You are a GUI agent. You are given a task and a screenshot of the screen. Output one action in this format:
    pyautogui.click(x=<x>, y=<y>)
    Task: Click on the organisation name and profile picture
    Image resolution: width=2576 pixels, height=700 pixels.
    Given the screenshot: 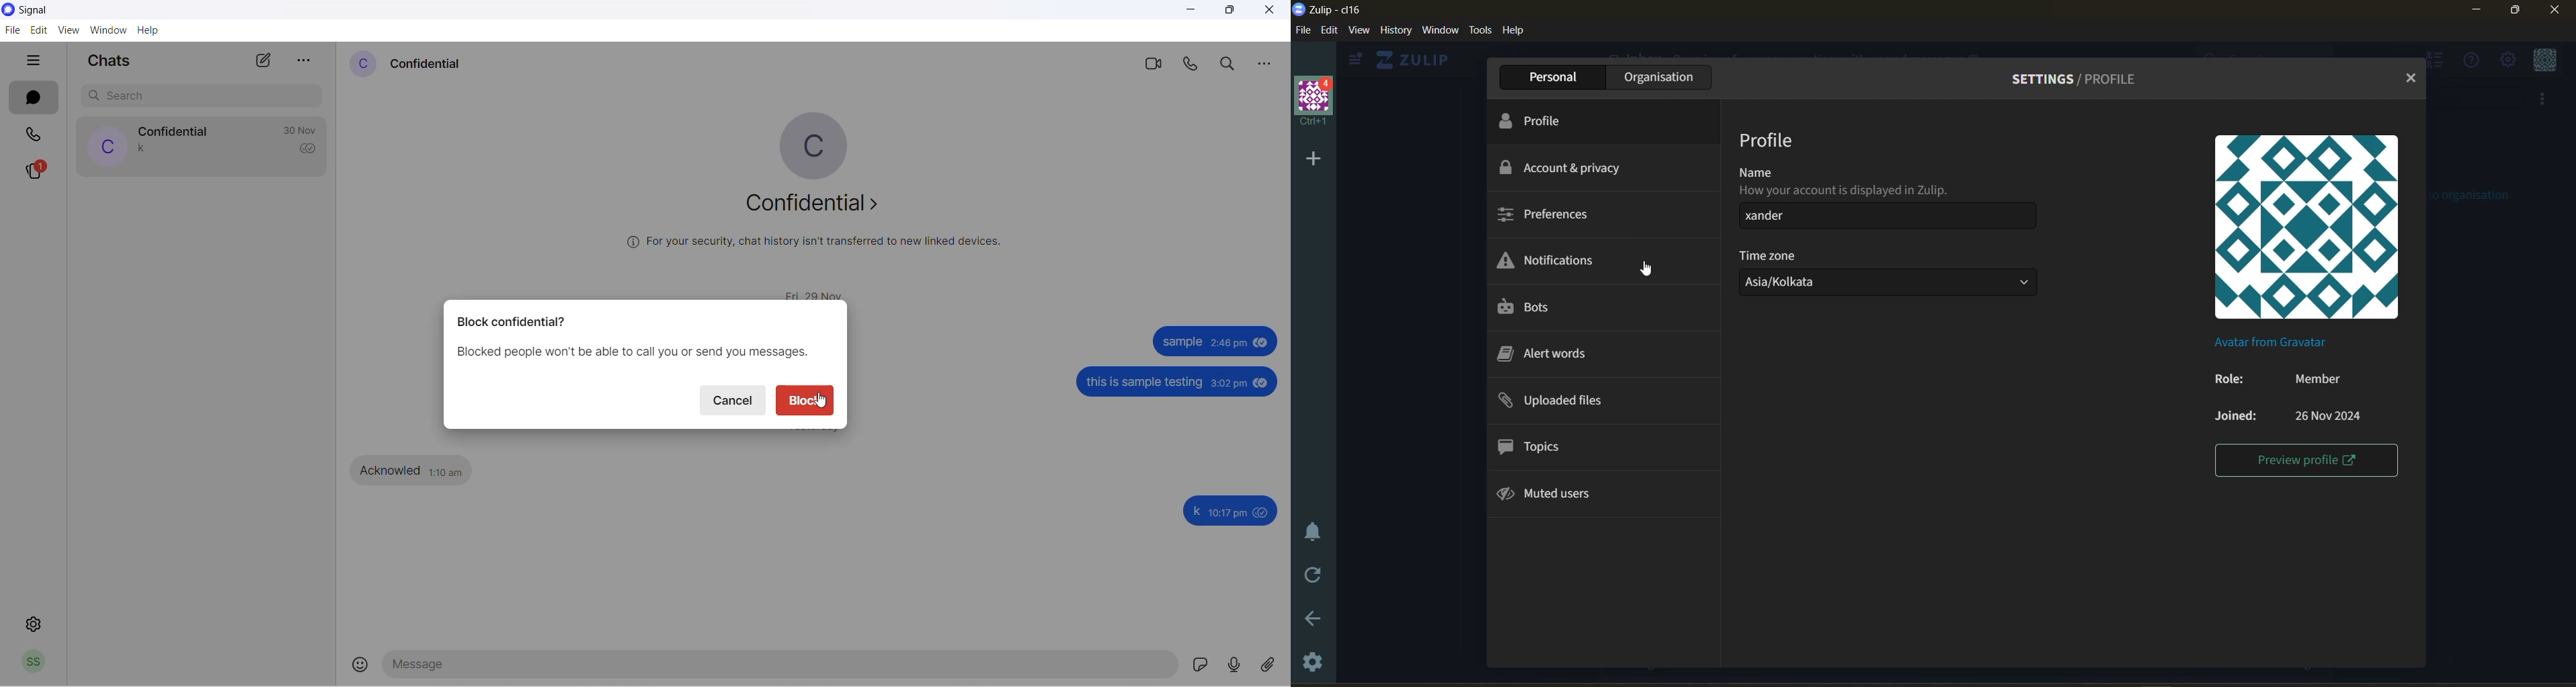 What is the action you would take?
    pyautogui.click(x=1313, y=102)
    